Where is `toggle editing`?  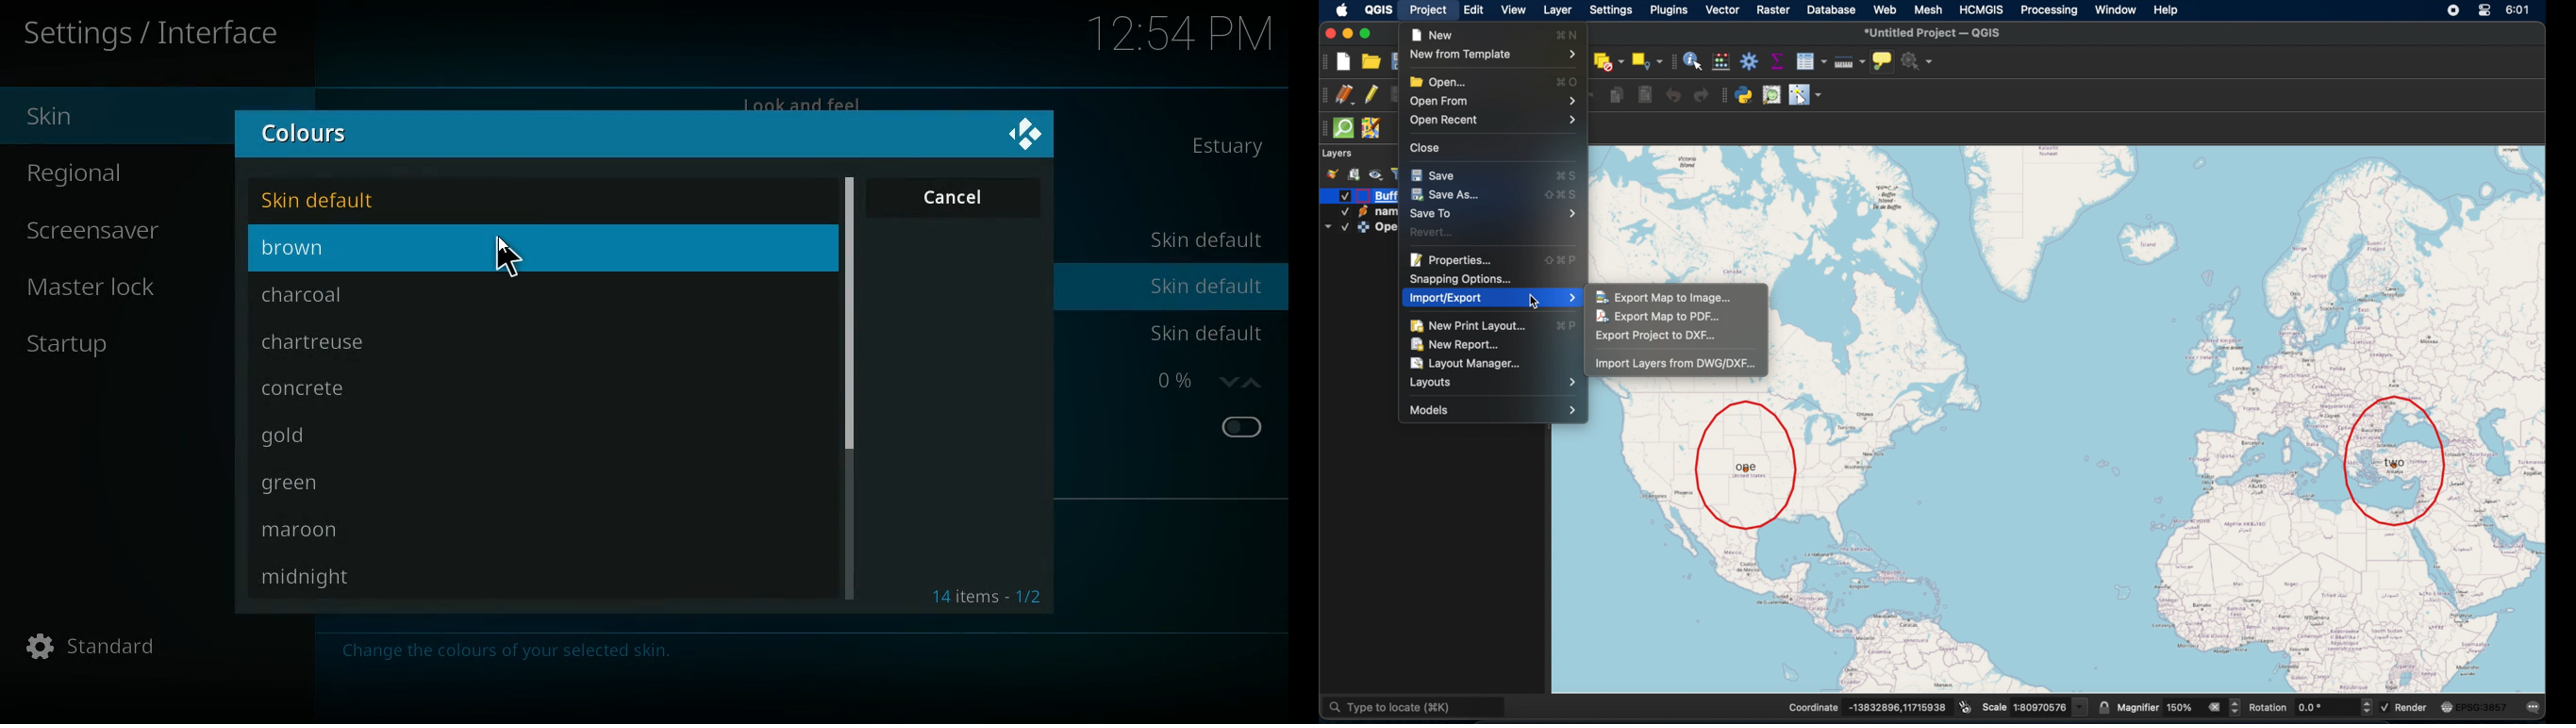
toggle editing is located at coordinates (1370, 94).